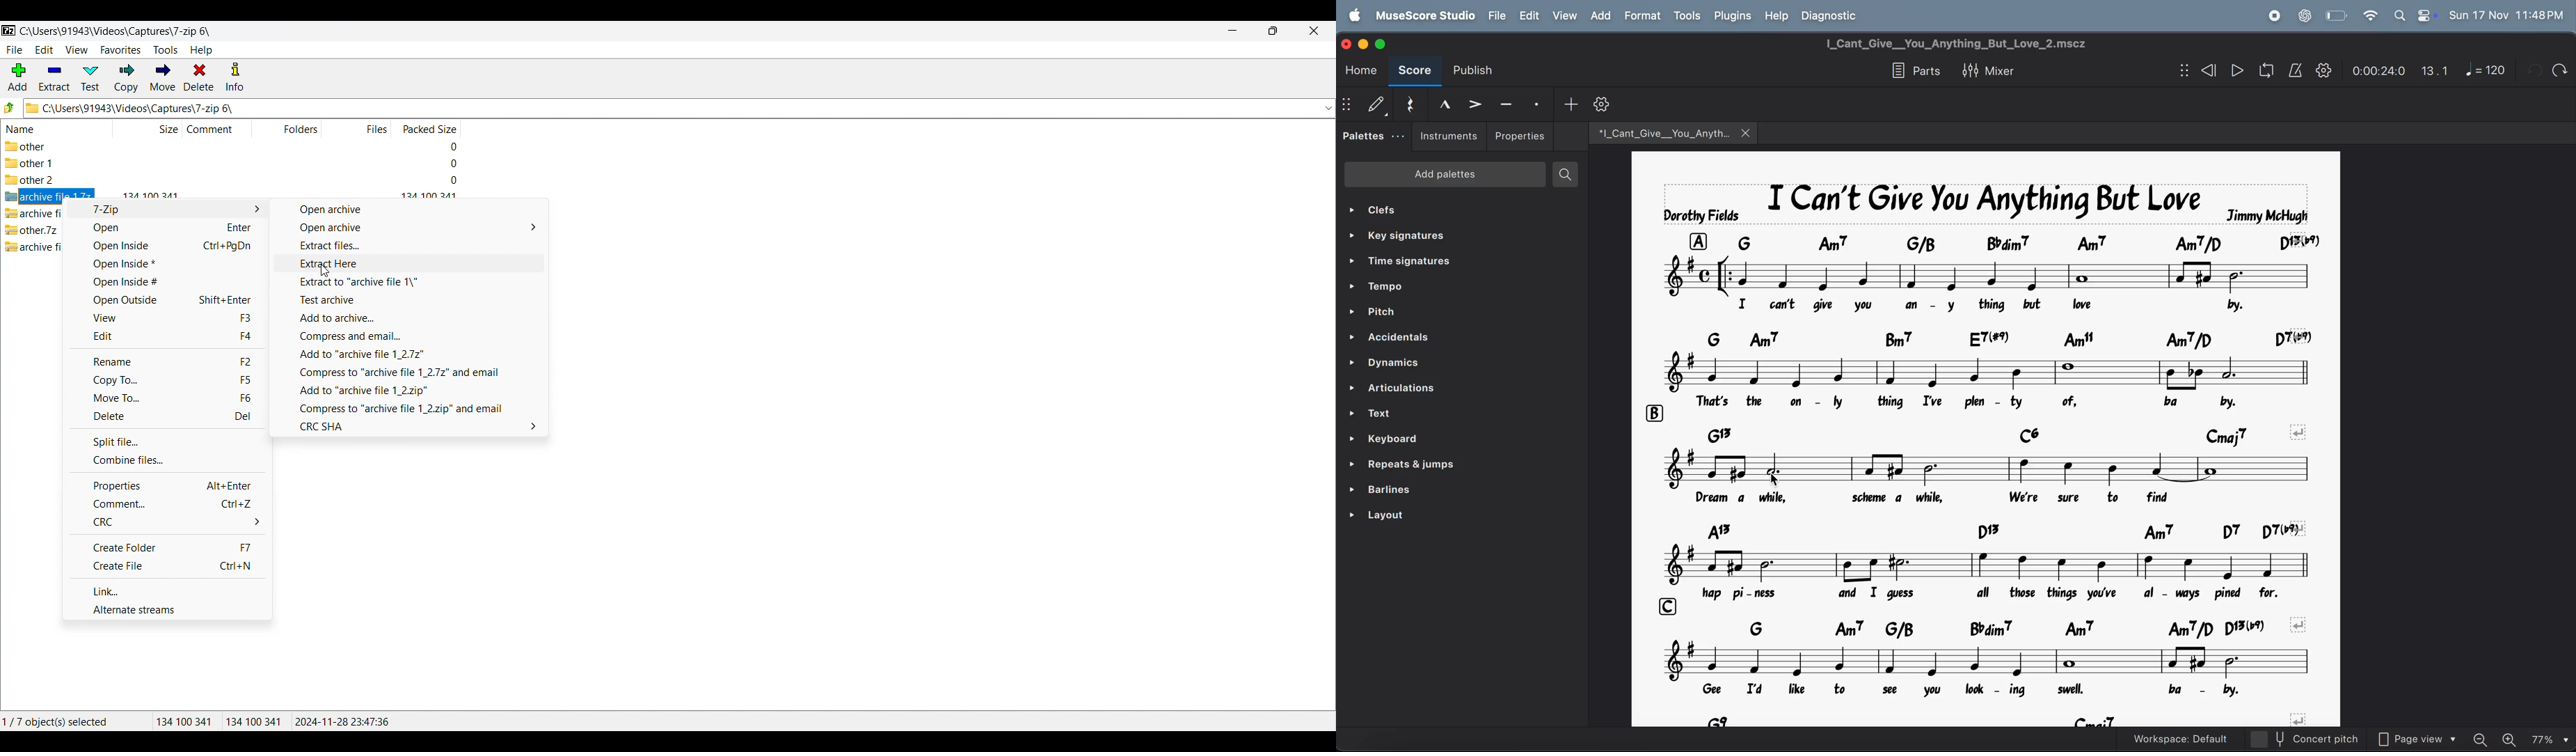 The image size is (2576, 756). Describe the element at coordinates (1998, 241) in the screenshot. I see `key note` at that location.